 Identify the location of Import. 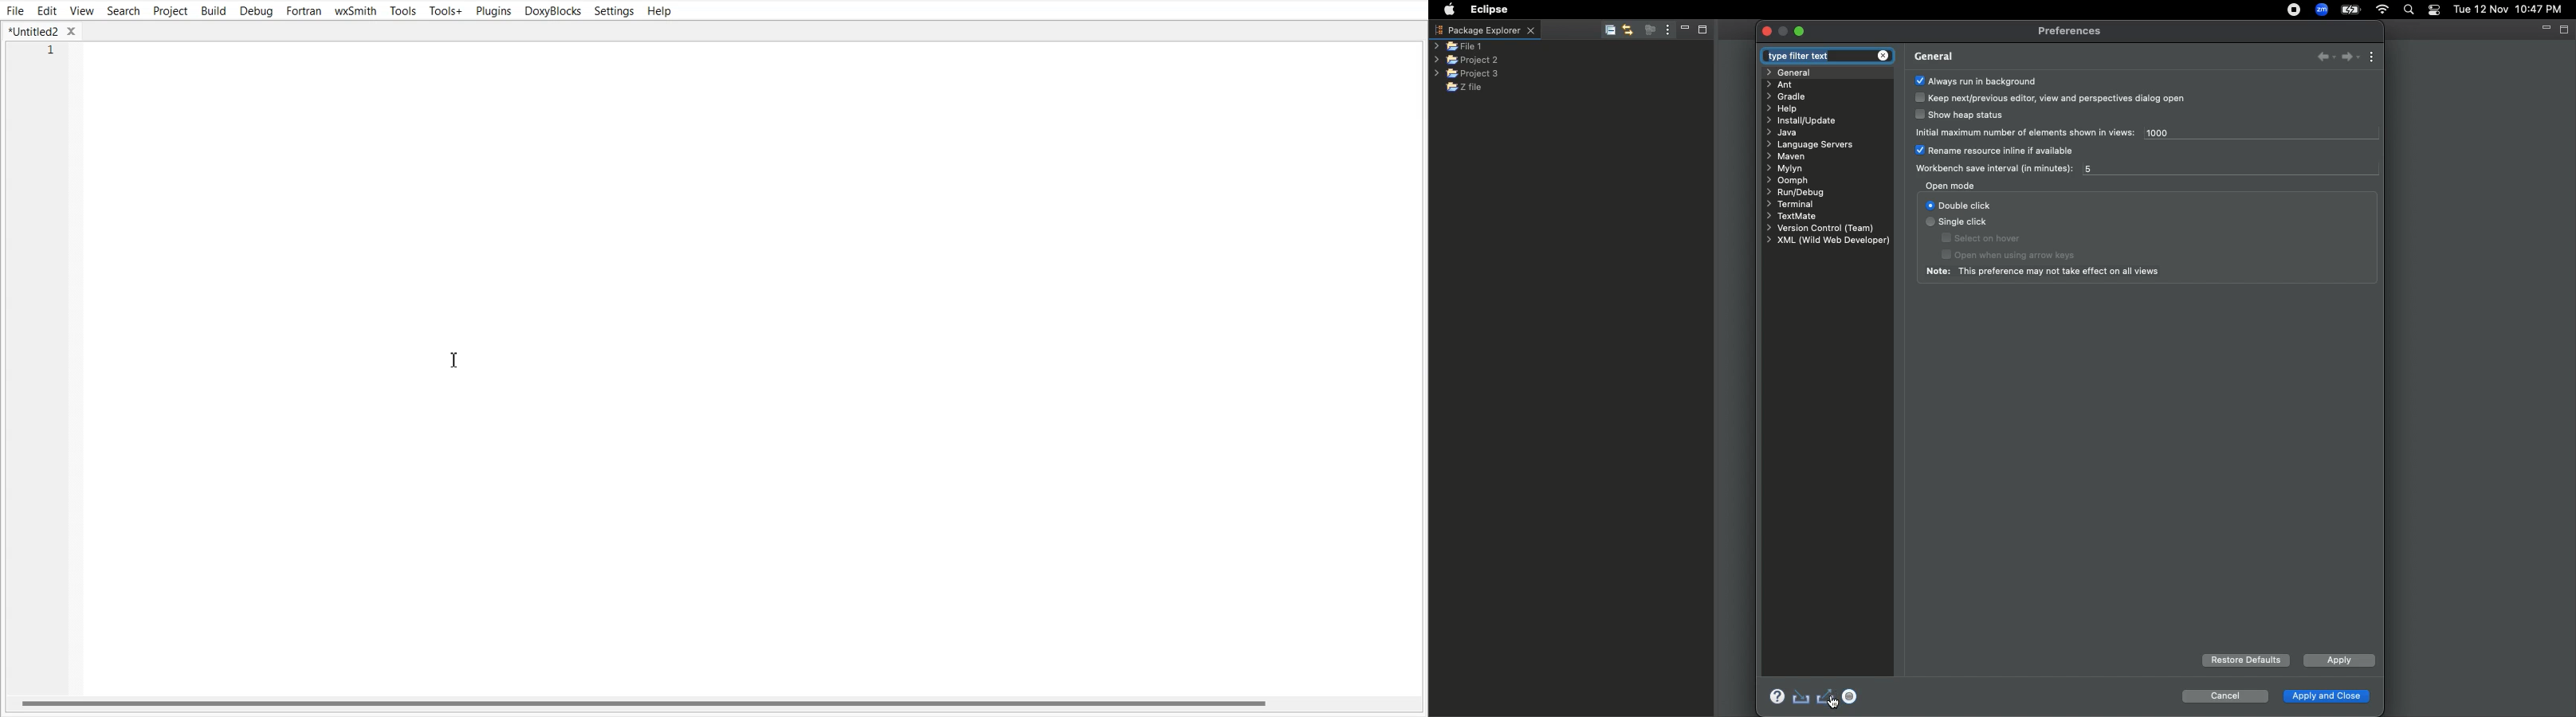
(1801, 696).